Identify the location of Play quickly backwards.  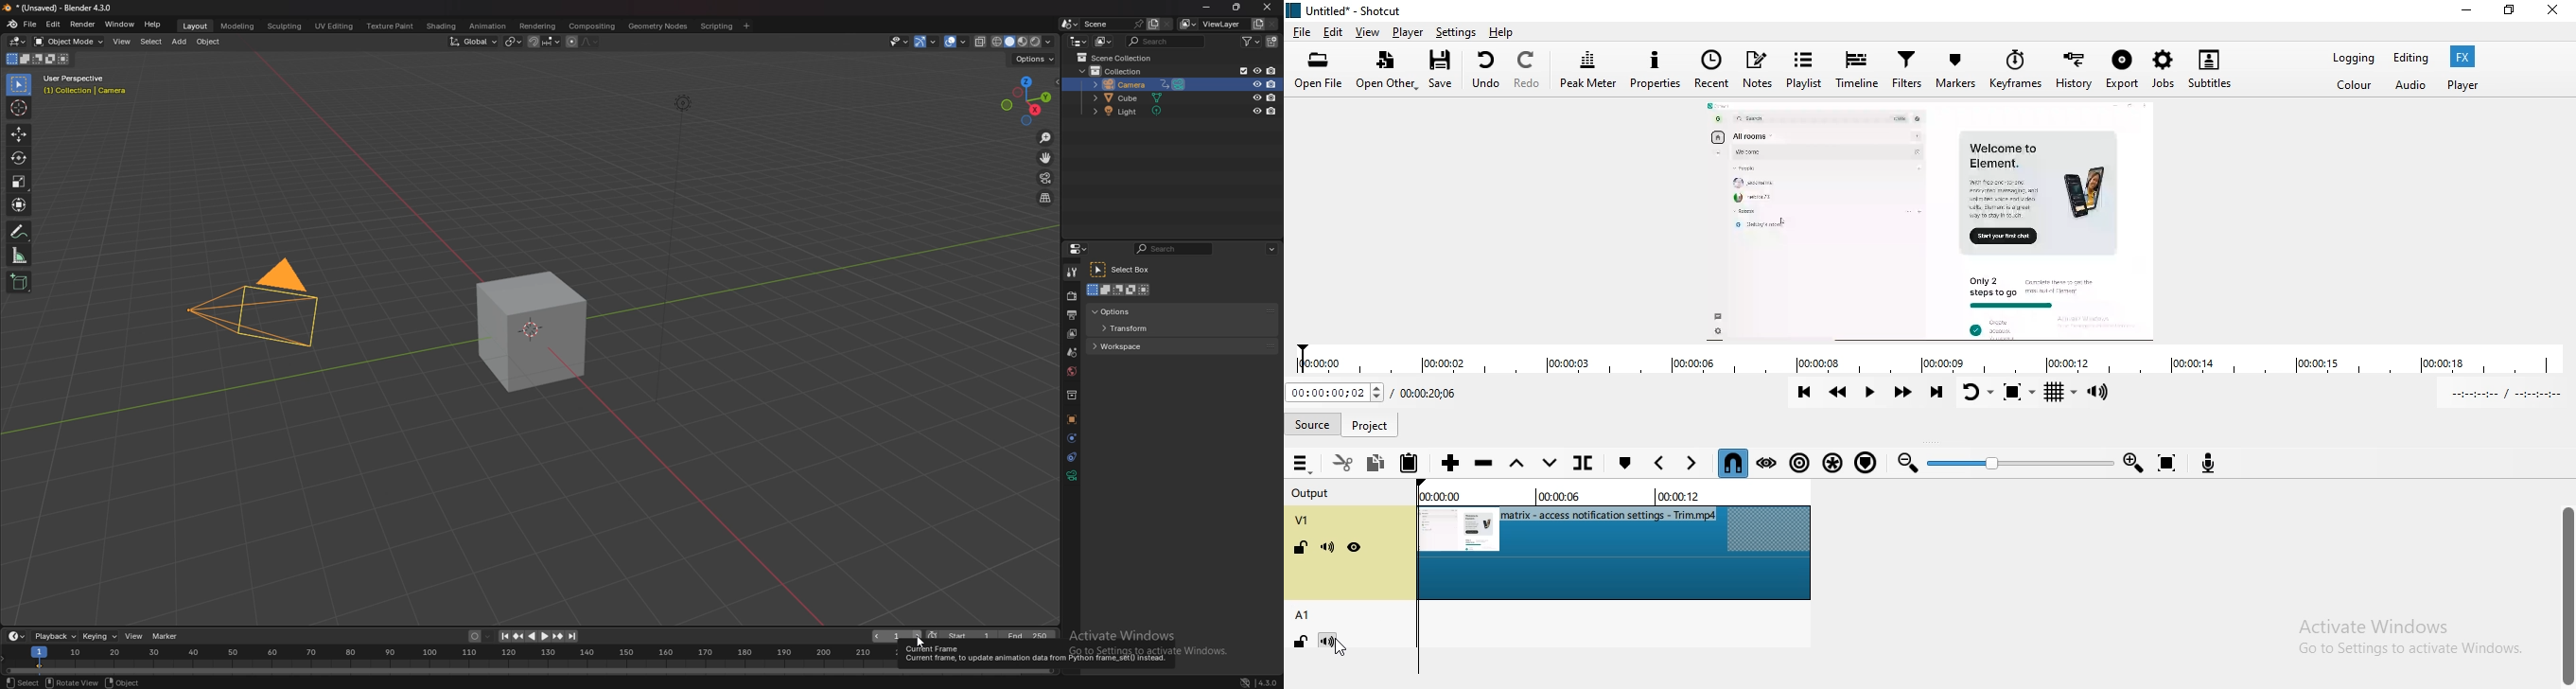
(1839, 393).